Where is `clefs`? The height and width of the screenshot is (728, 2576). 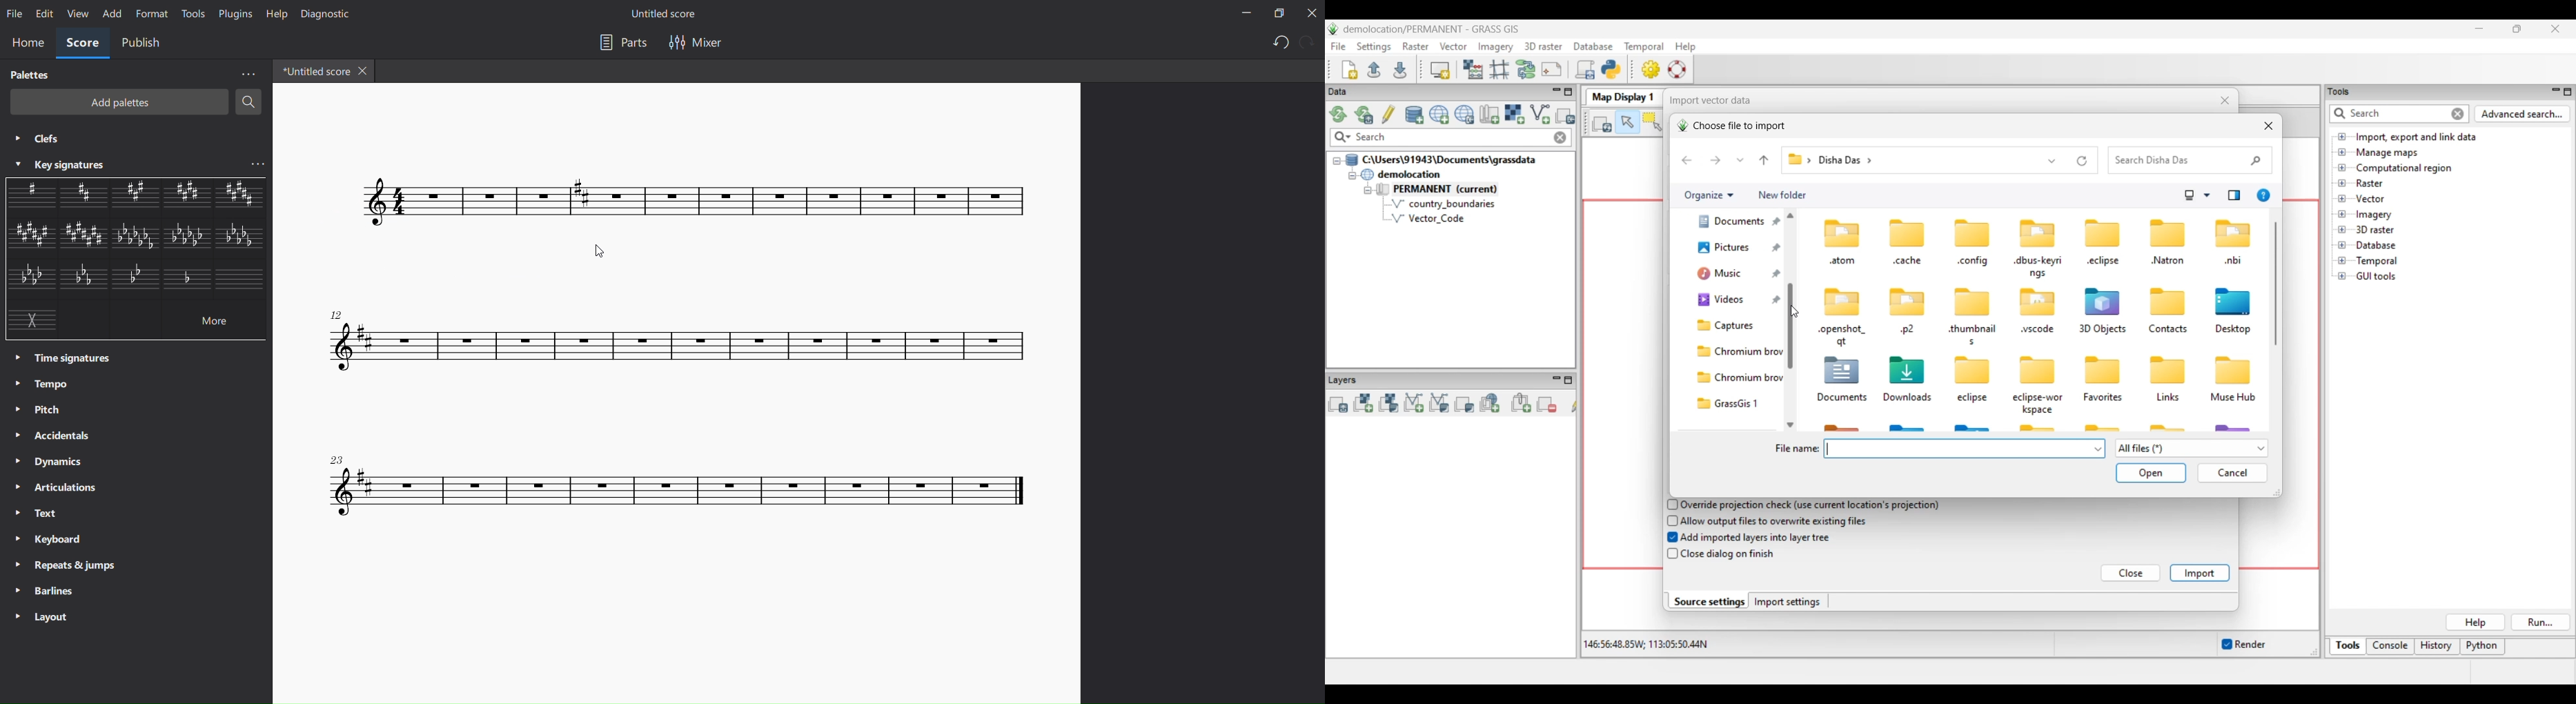 clefs is located at coordinates (41, 137).